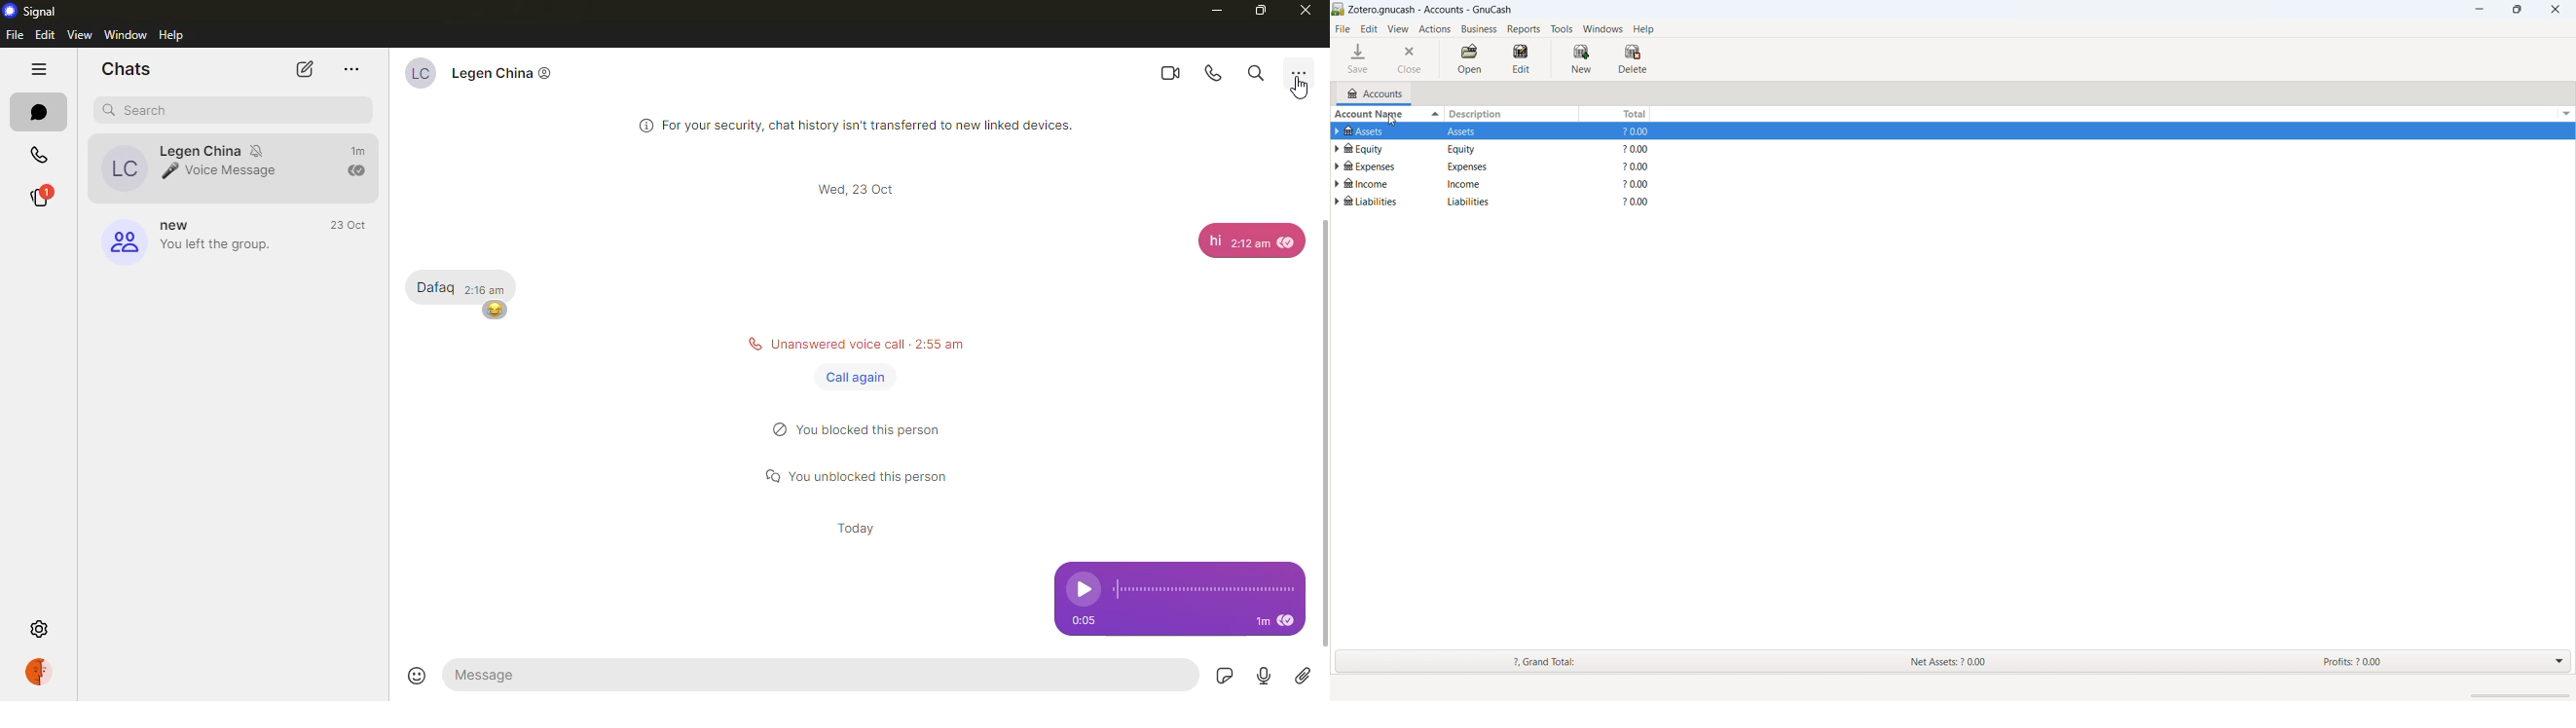 The image size is (2576, 728). I want to click on close, so click(1412, 58).